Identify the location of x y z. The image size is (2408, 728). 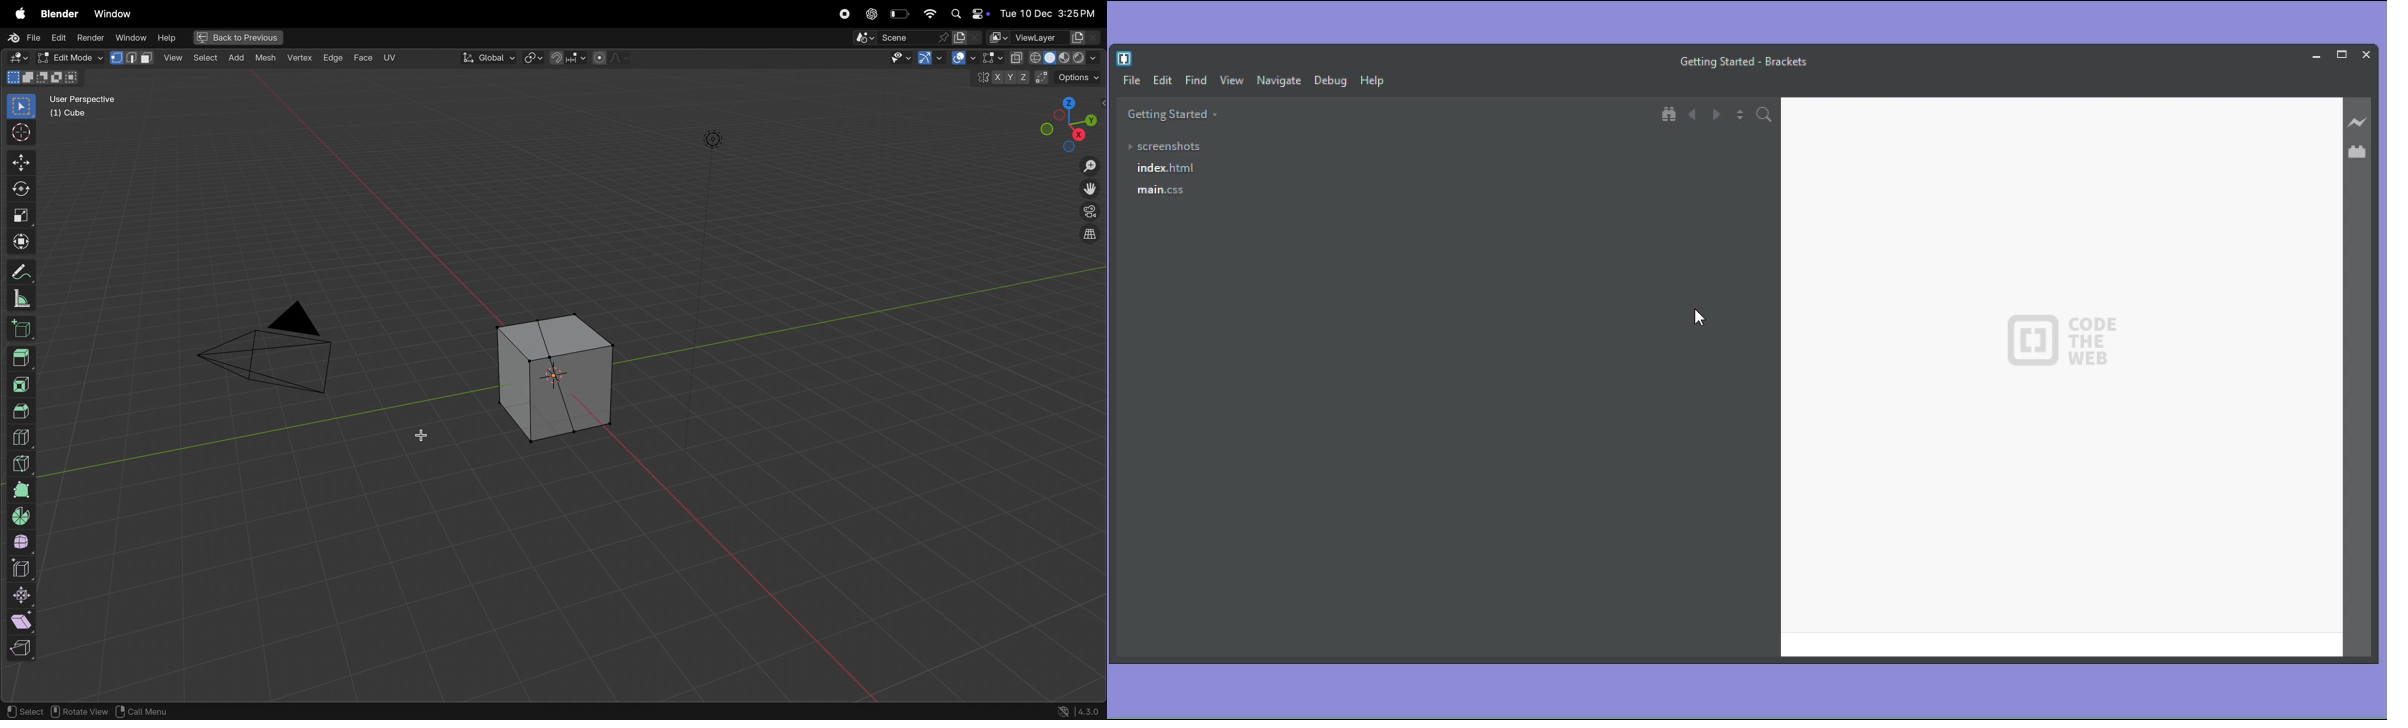
(999, 80).